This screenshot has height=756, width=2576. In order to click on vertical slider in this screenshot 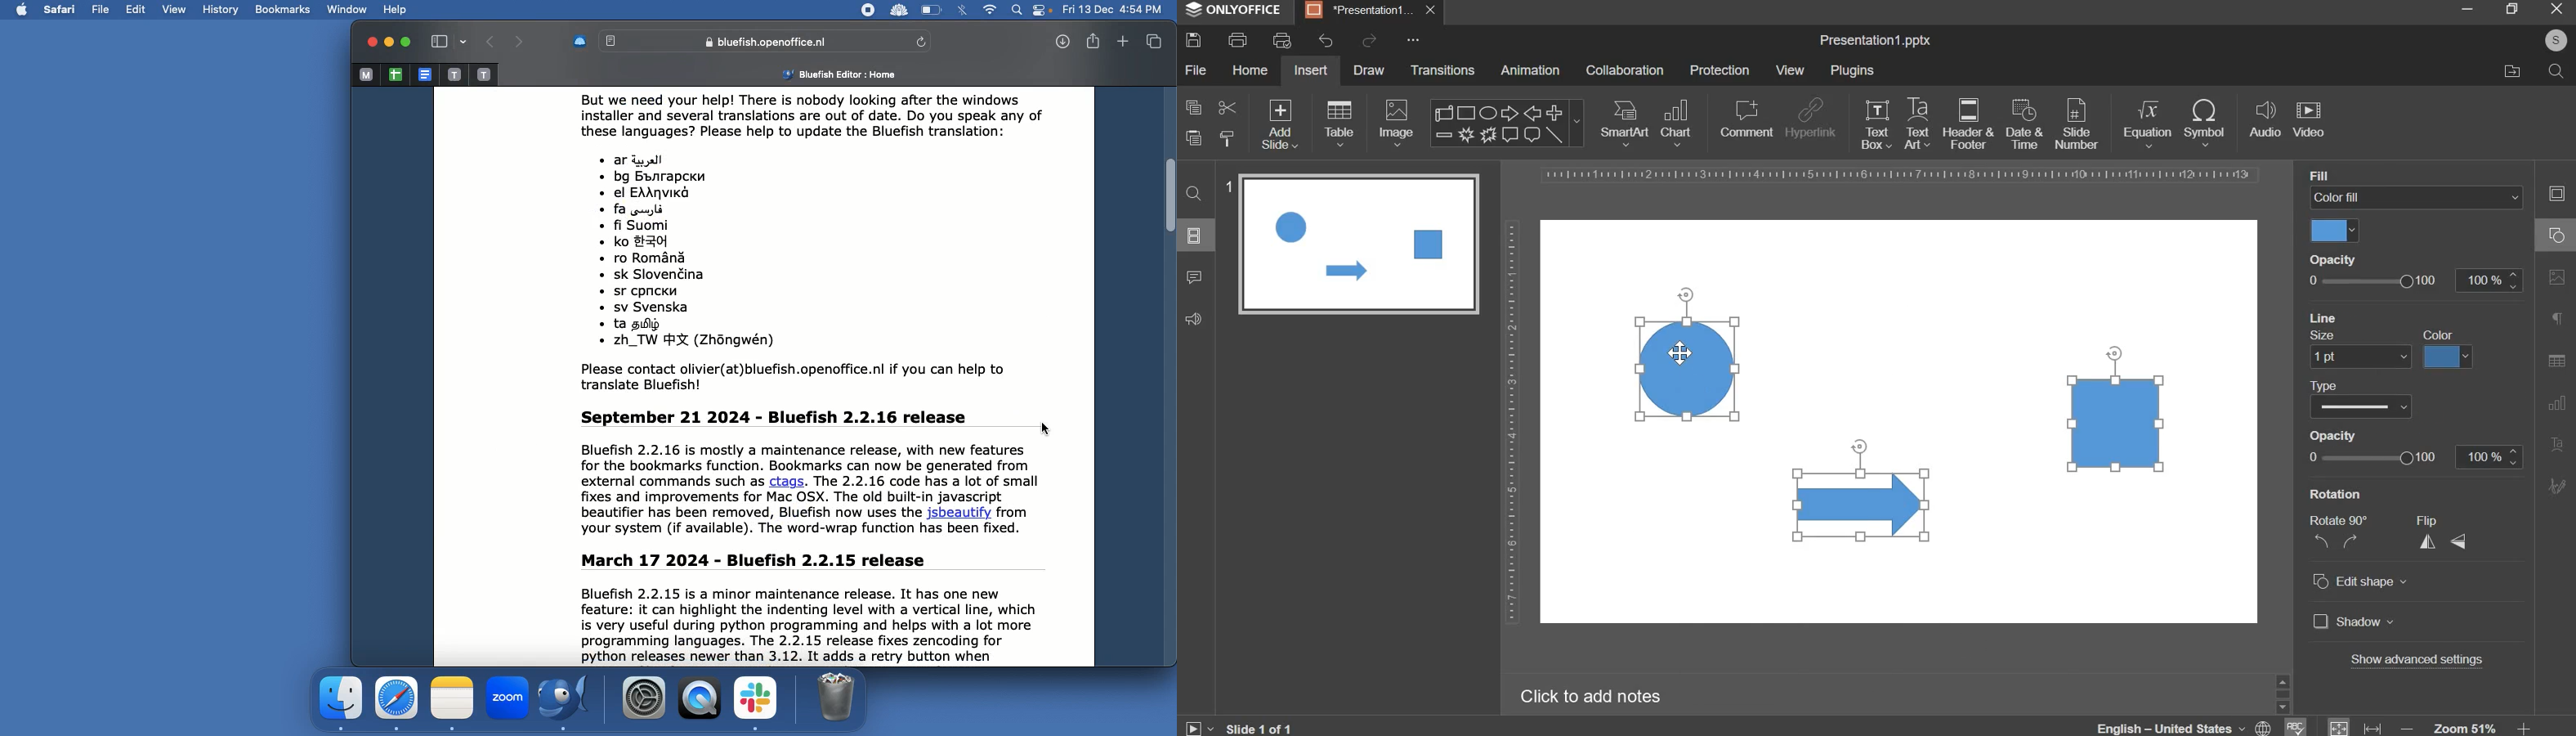, I will do `click(2282, 693)`.